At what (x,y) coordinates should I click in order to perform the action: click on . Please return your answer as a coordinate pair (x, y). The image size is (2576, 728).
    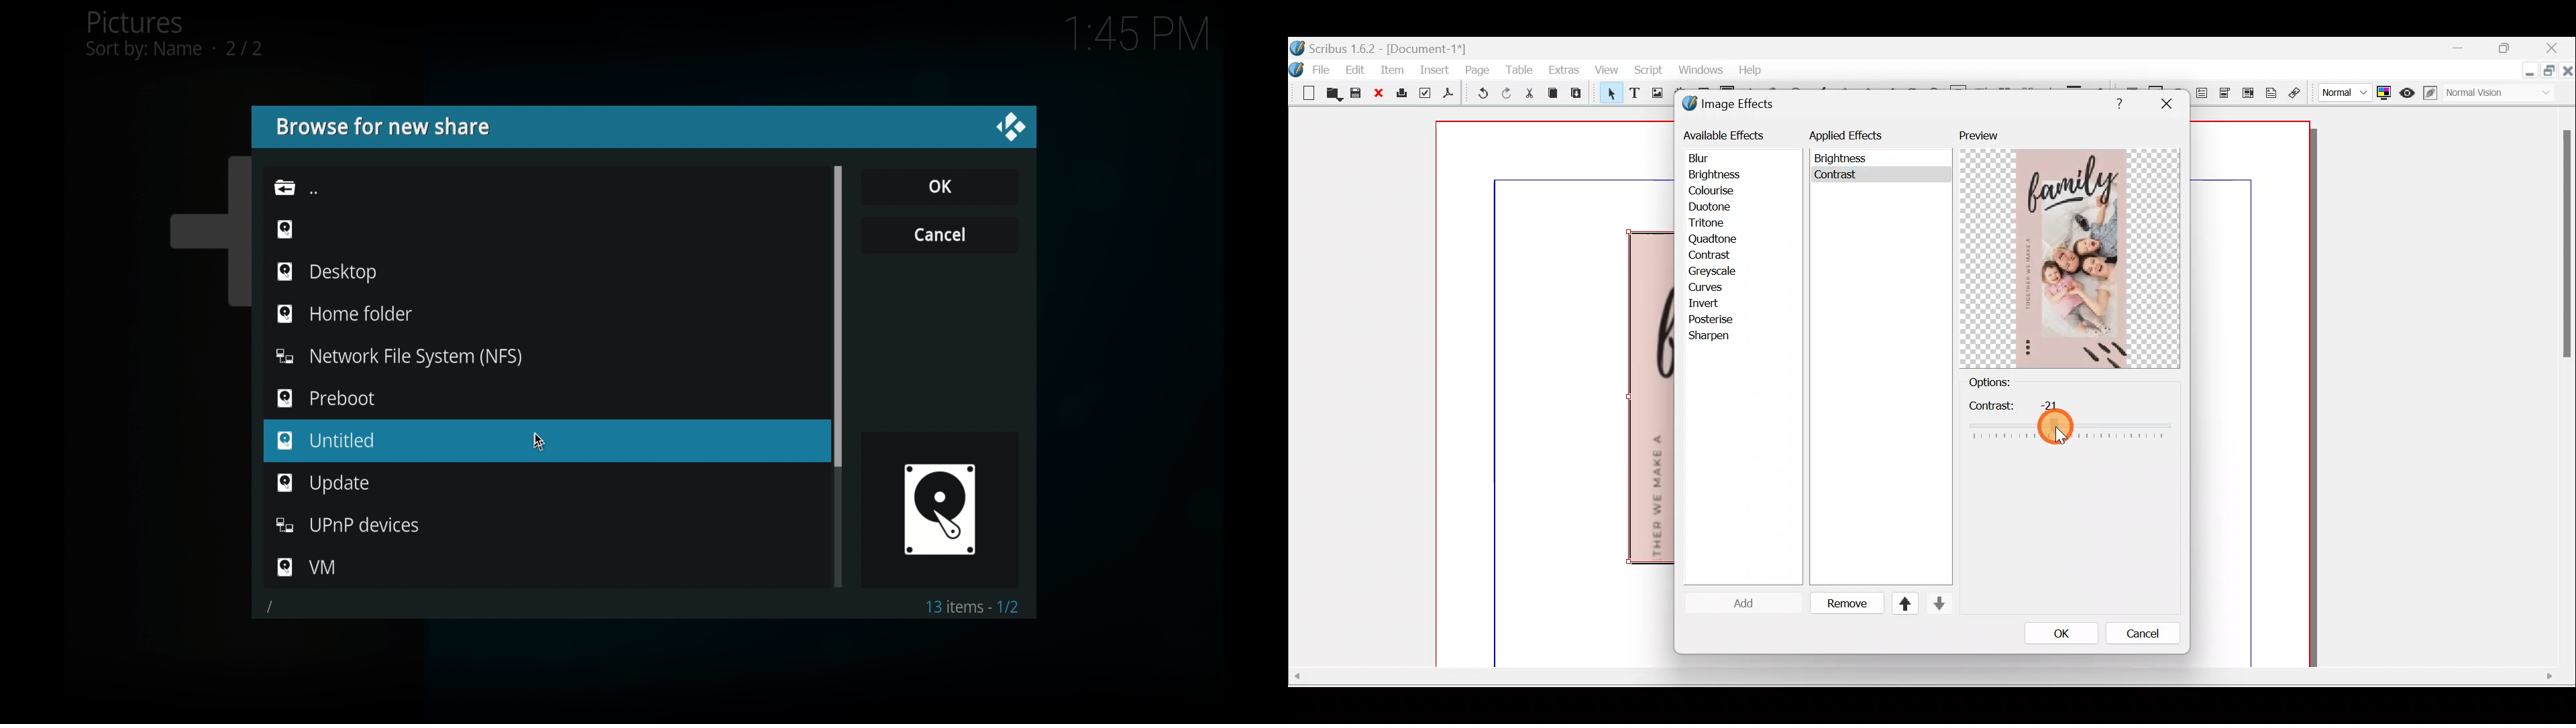
    Looking at the image, I should click on (2564, 250).